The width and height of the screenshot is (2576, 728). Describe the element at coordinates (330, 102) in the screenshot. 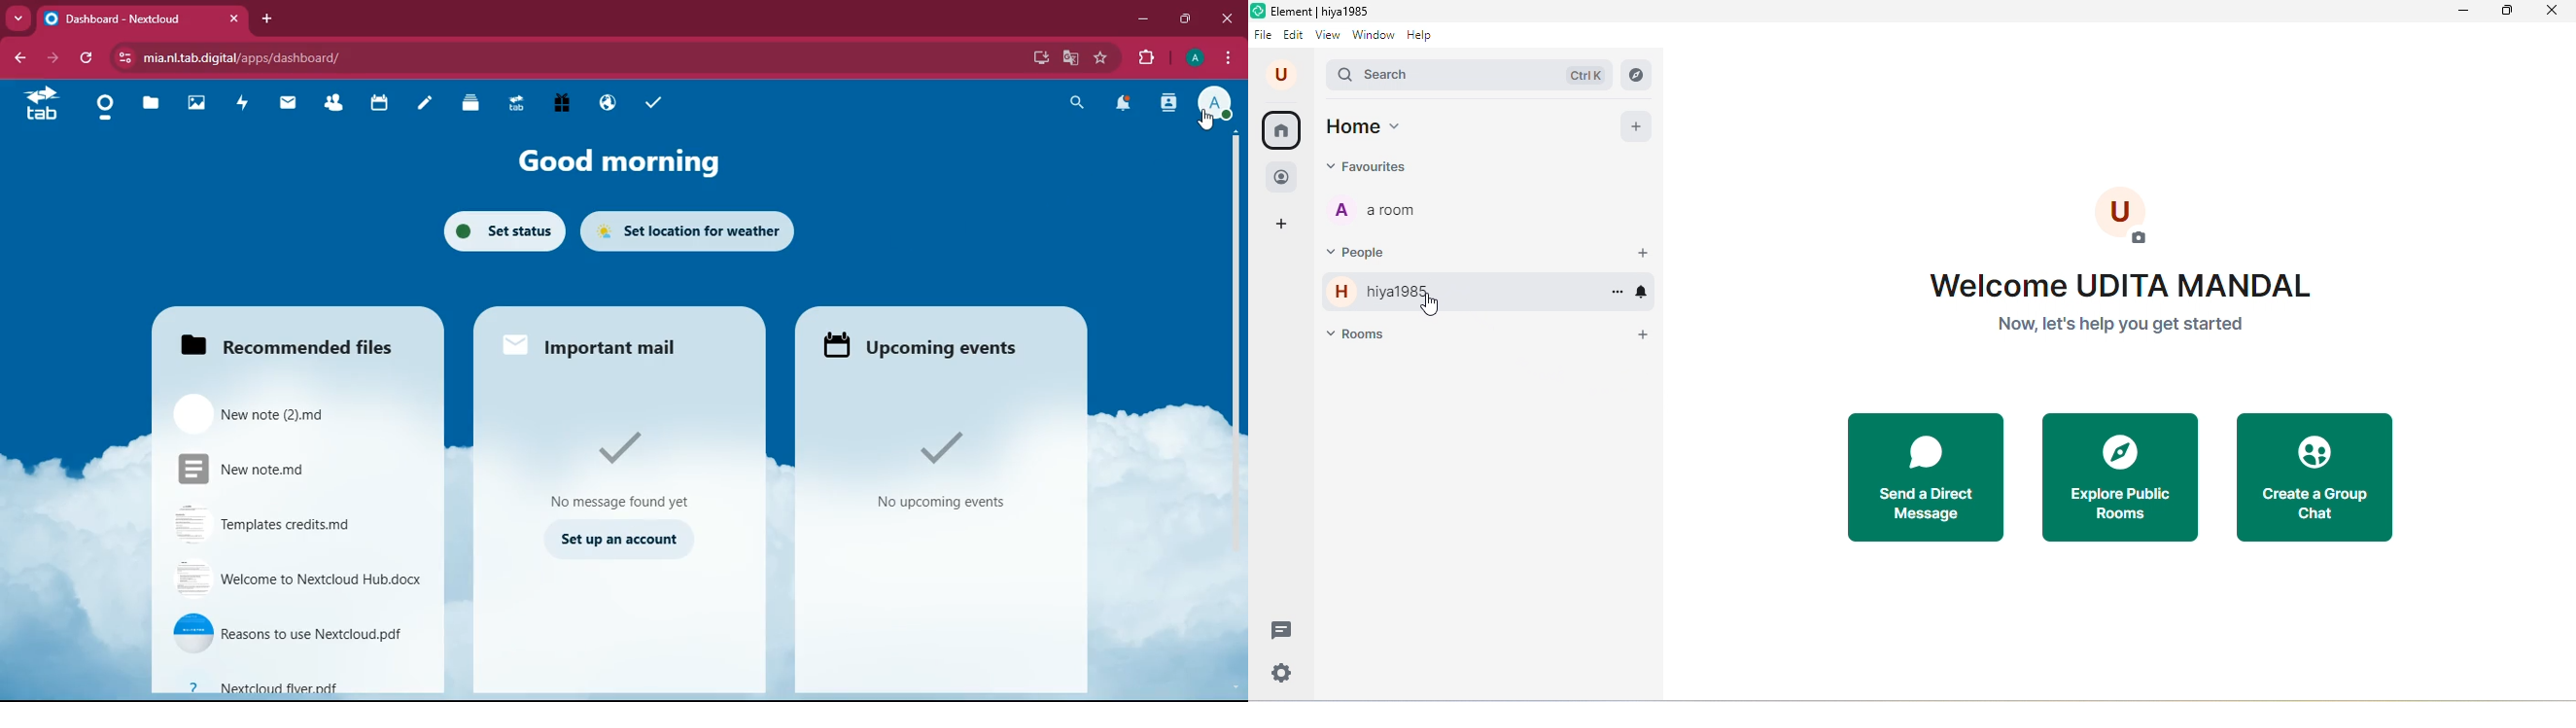

I see `friends` at that location.